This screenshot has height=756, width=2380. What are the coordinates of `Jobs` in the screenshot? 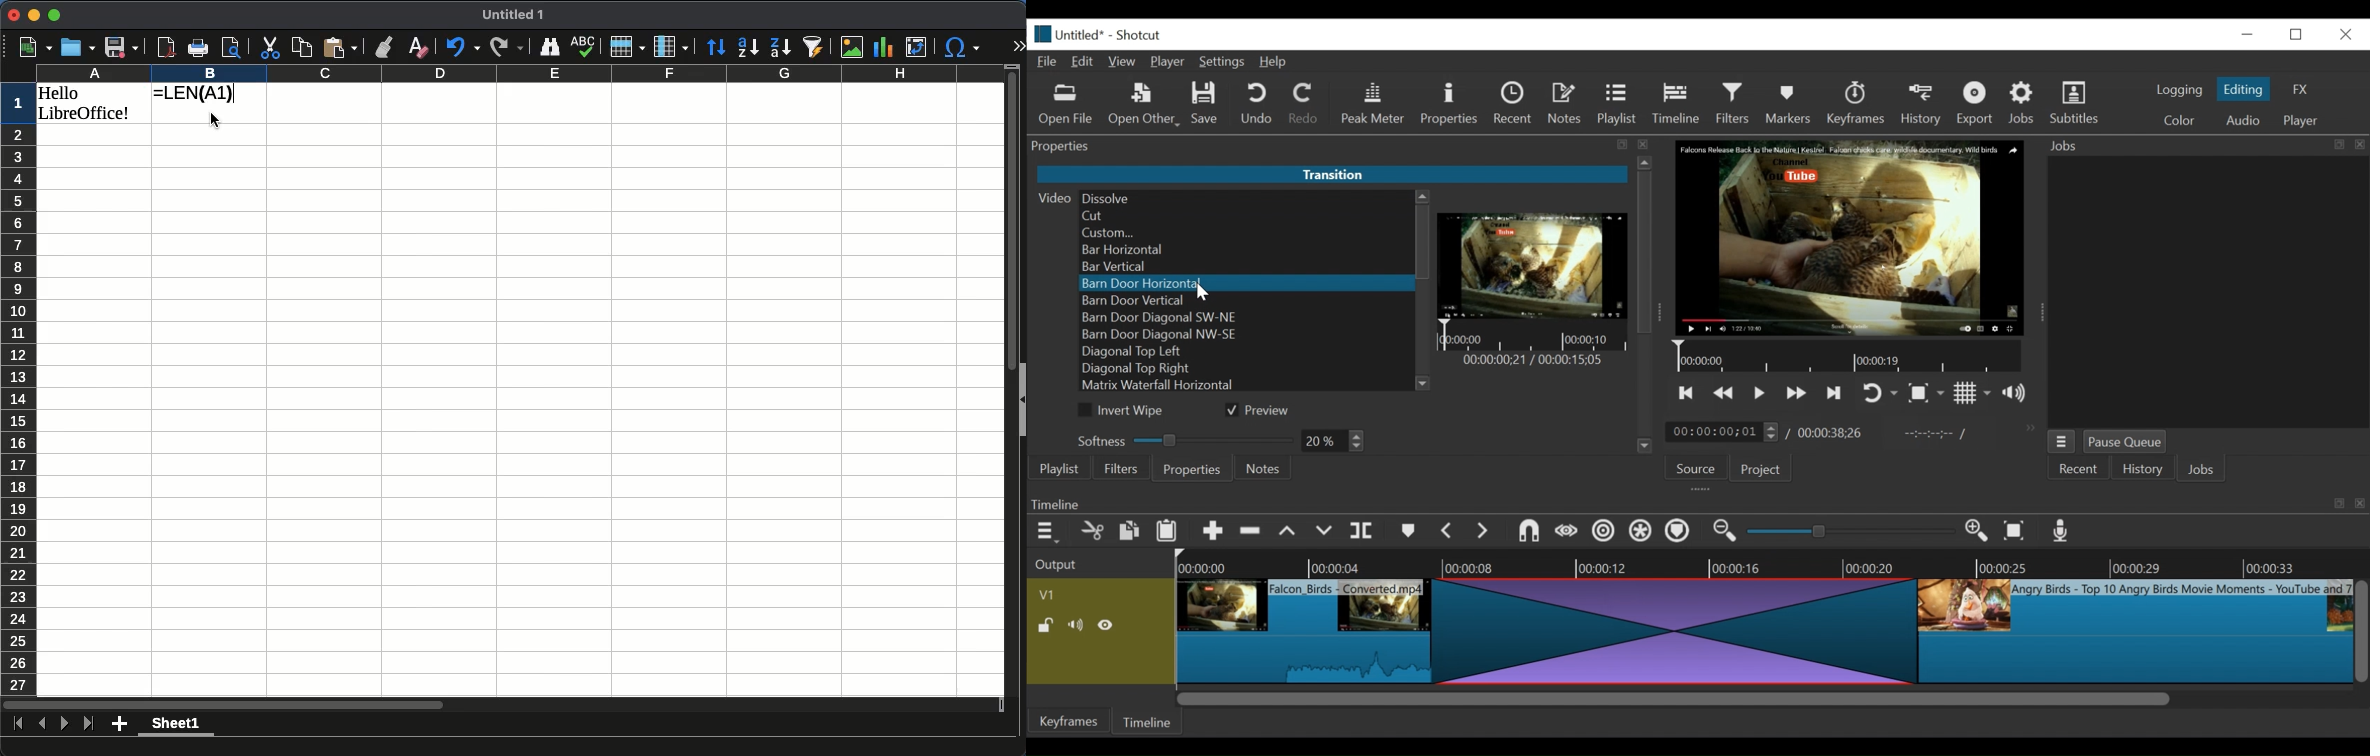 It's located at (2024, 102).